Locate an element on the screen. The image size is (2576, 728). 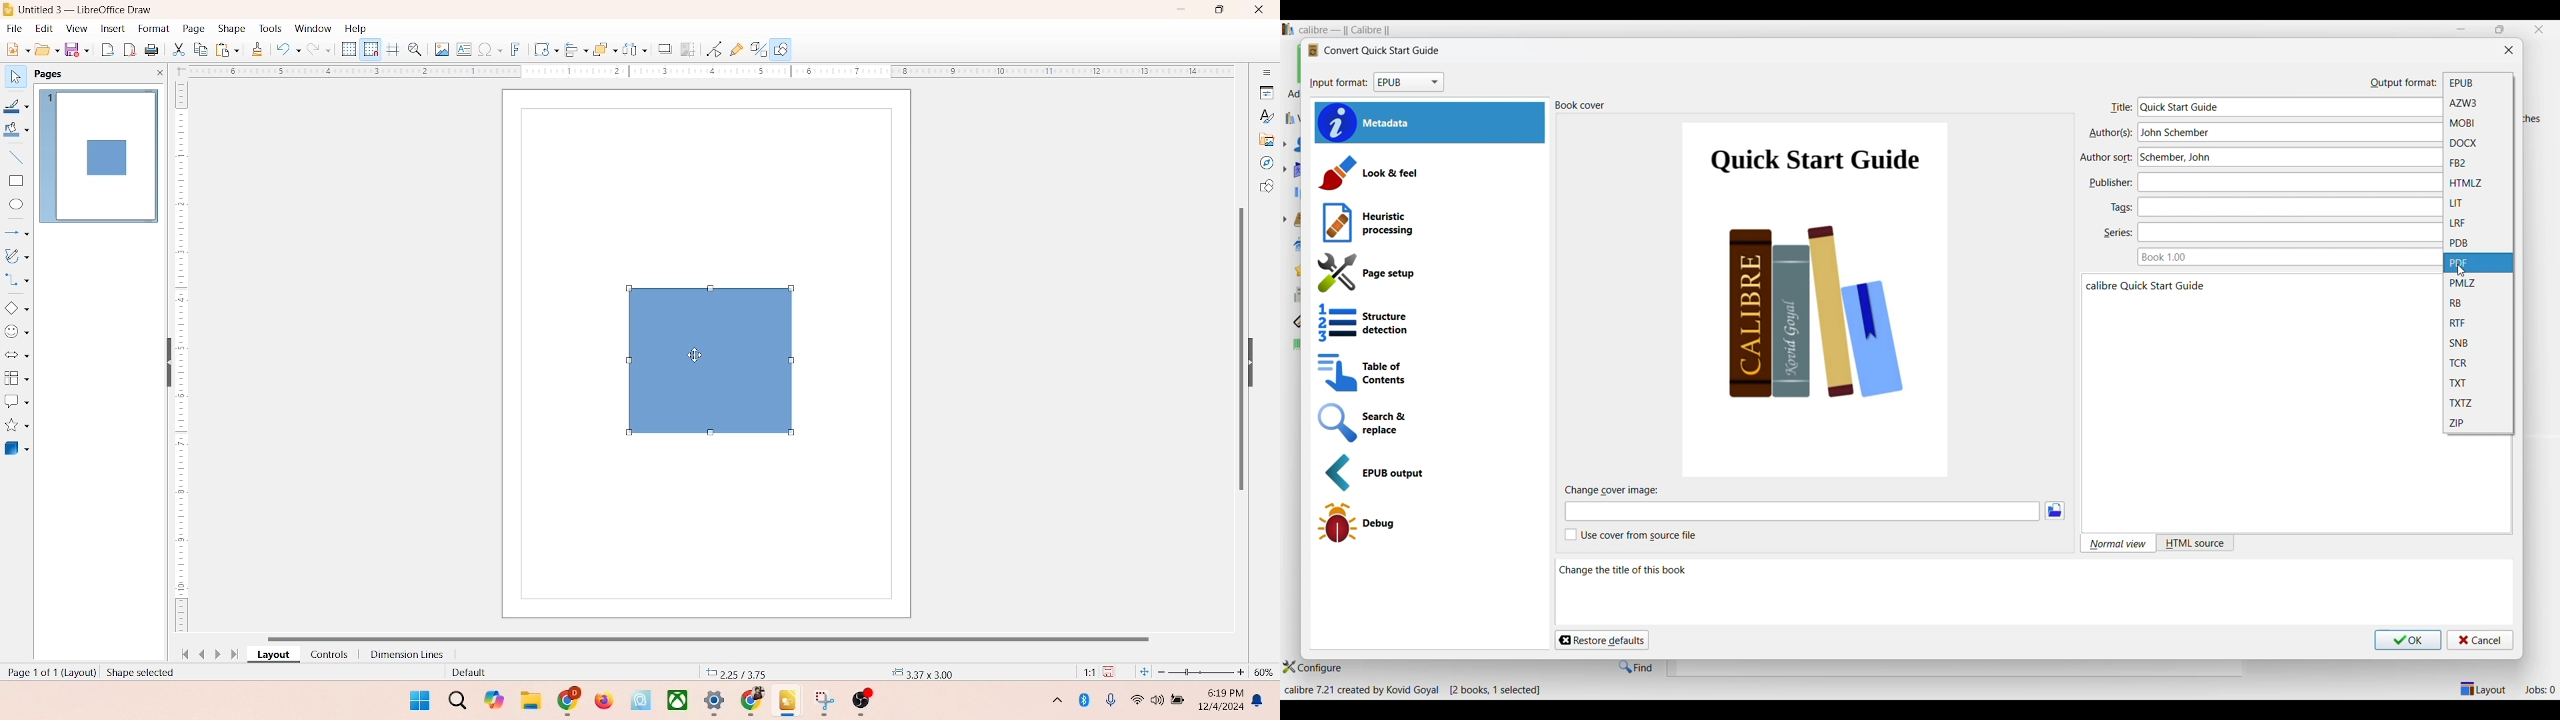
insert line is located at coordinates (16, 157).